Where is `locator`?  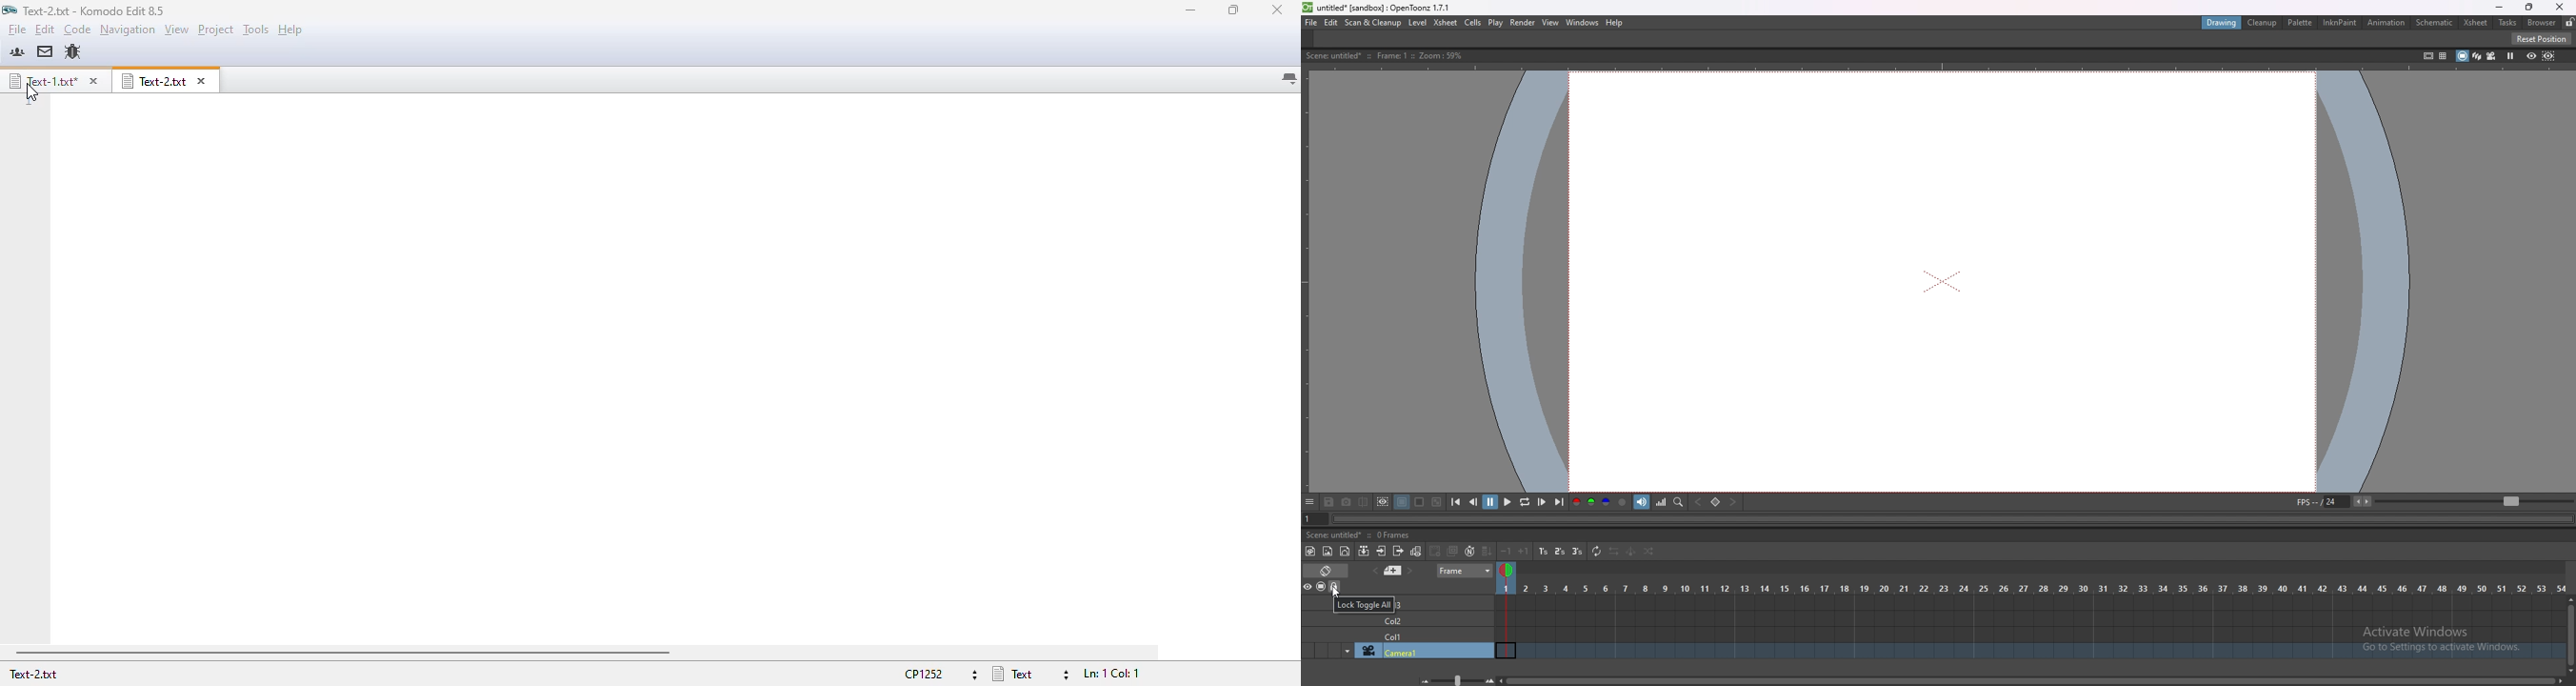 locator is located at coordinates (1679, 503).